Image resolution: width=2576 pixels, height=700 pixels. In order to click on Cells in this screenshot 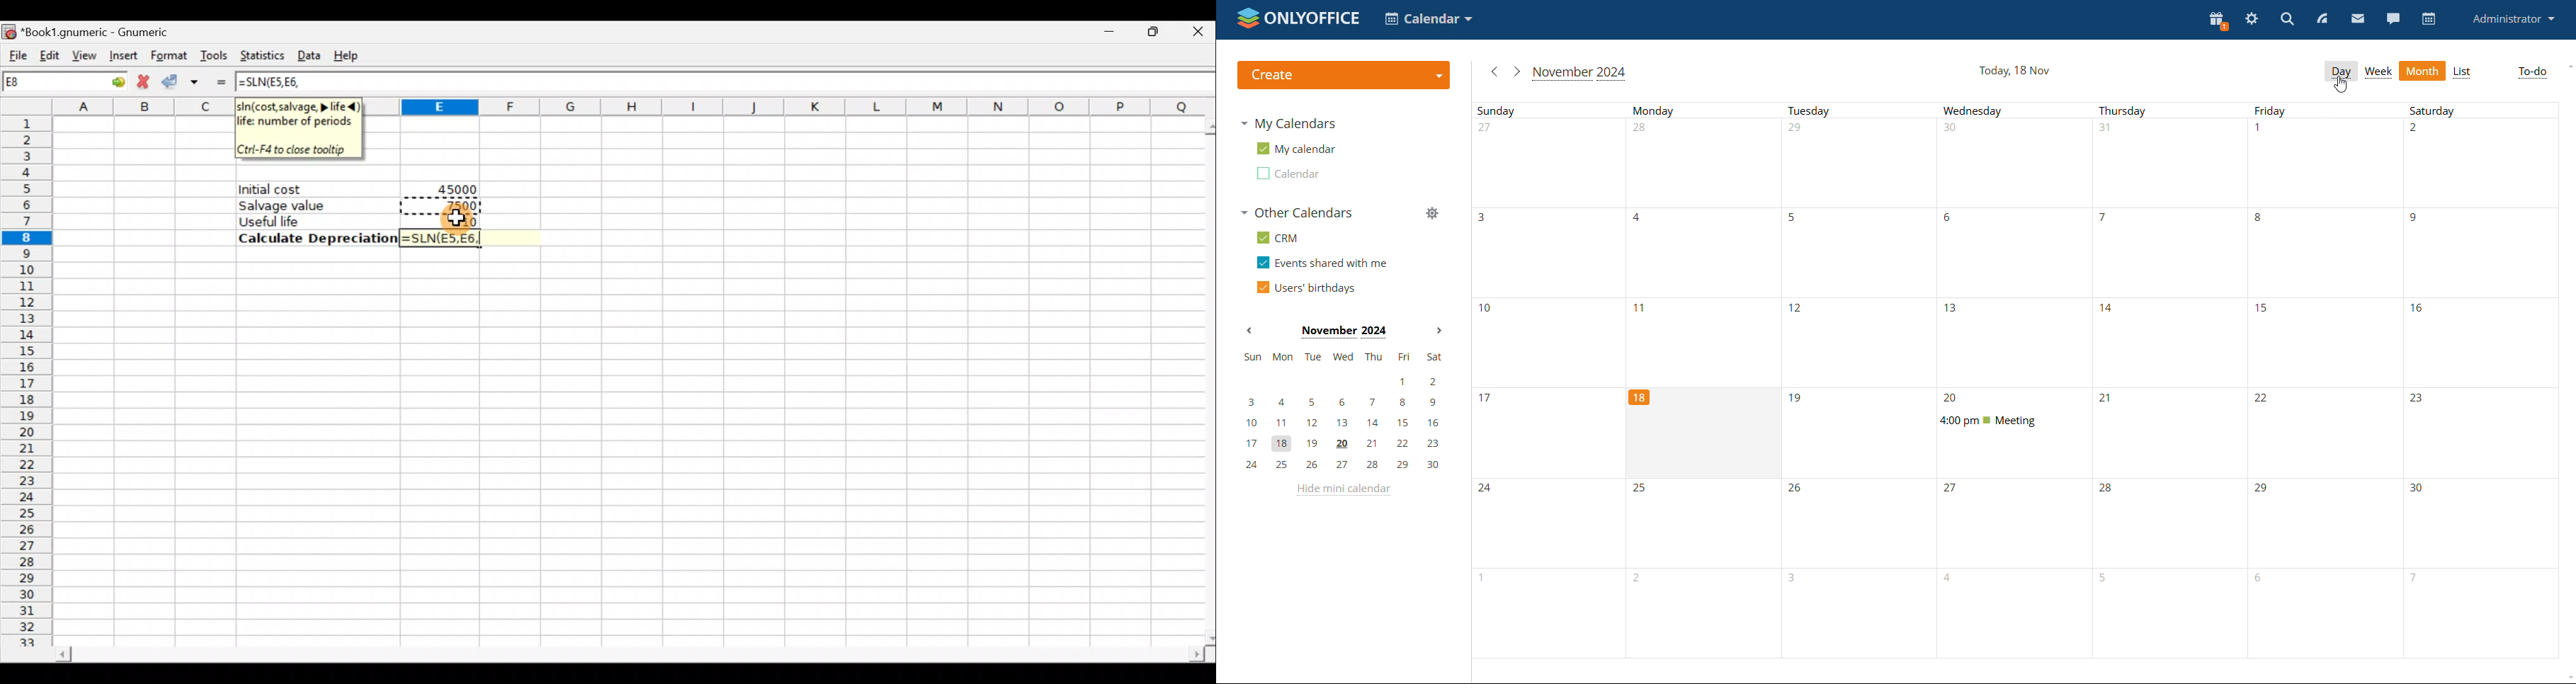, I will do `click(624, 450)`.